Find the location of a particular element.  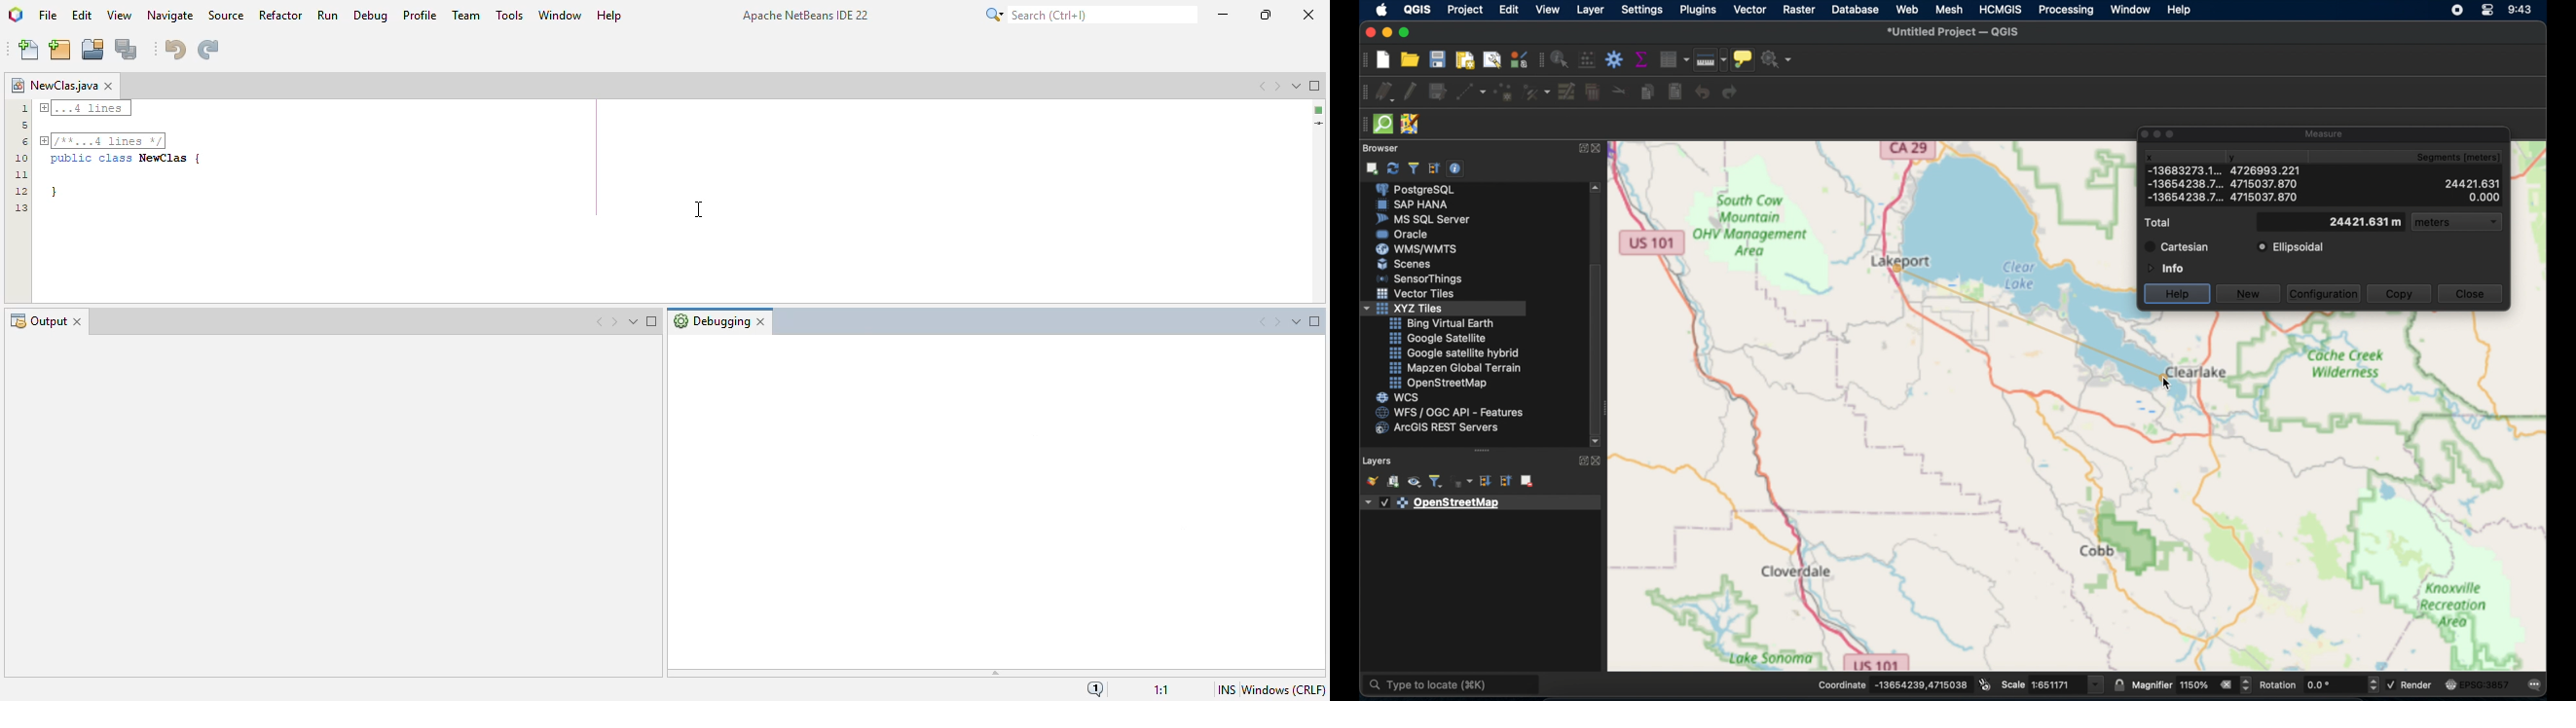

add selected is located at coordinates (1373, 168).